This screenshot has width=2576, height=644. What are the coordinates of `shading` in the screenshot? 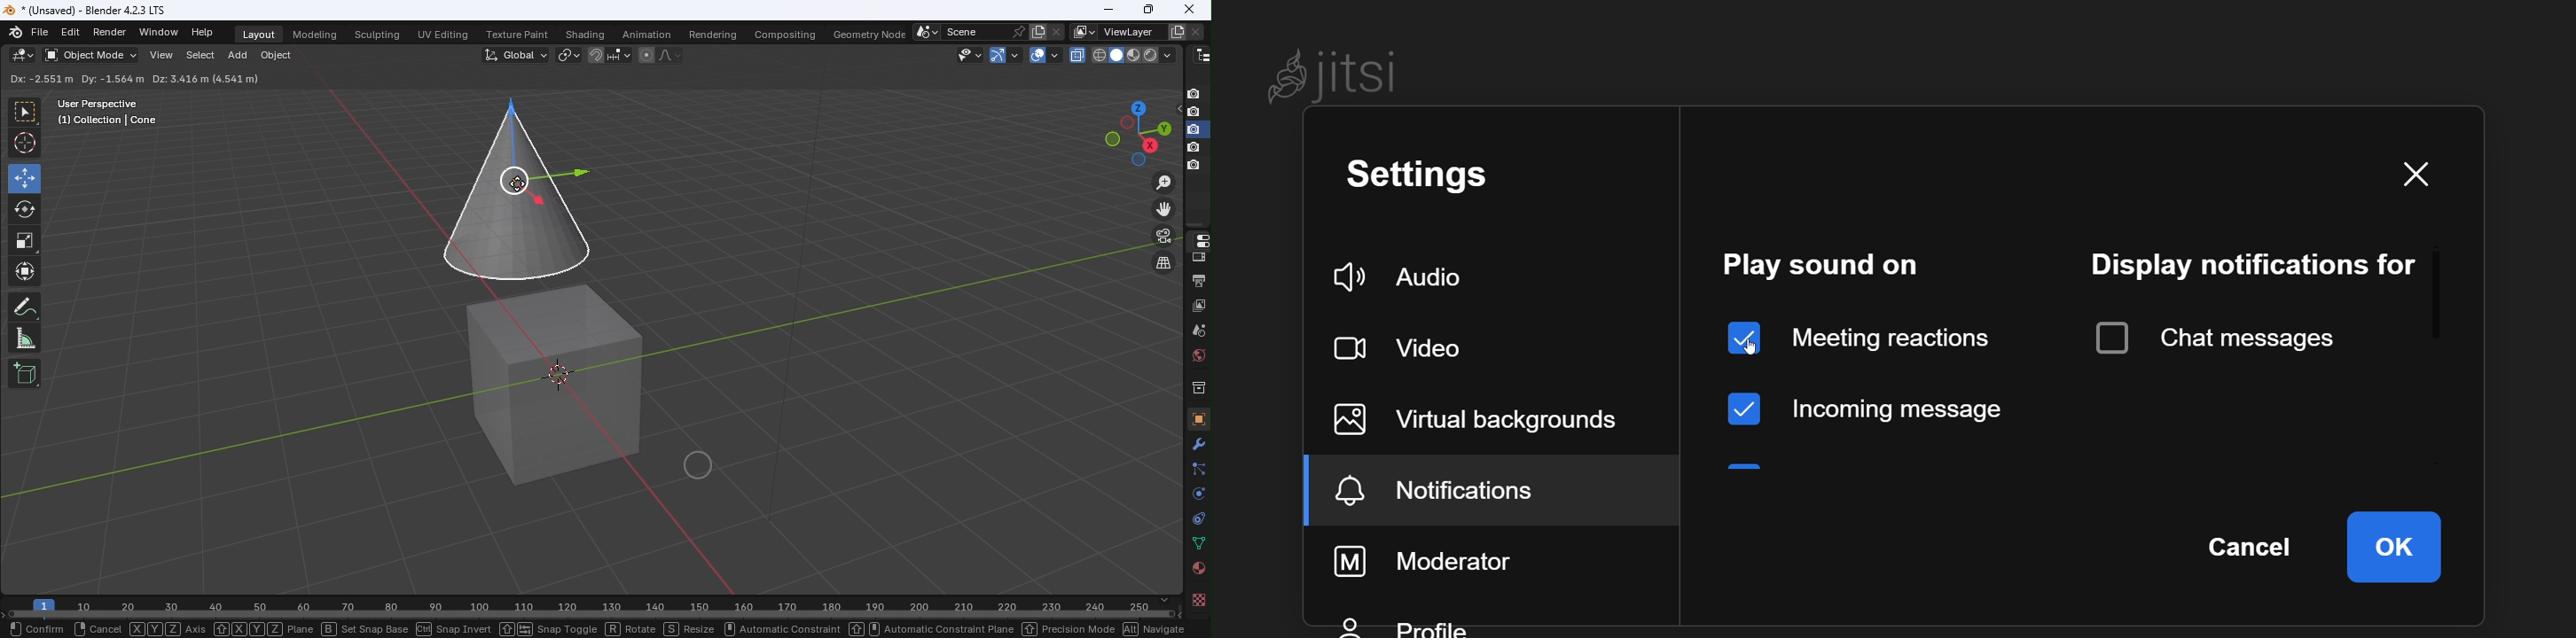 It's located at (1166, 54).